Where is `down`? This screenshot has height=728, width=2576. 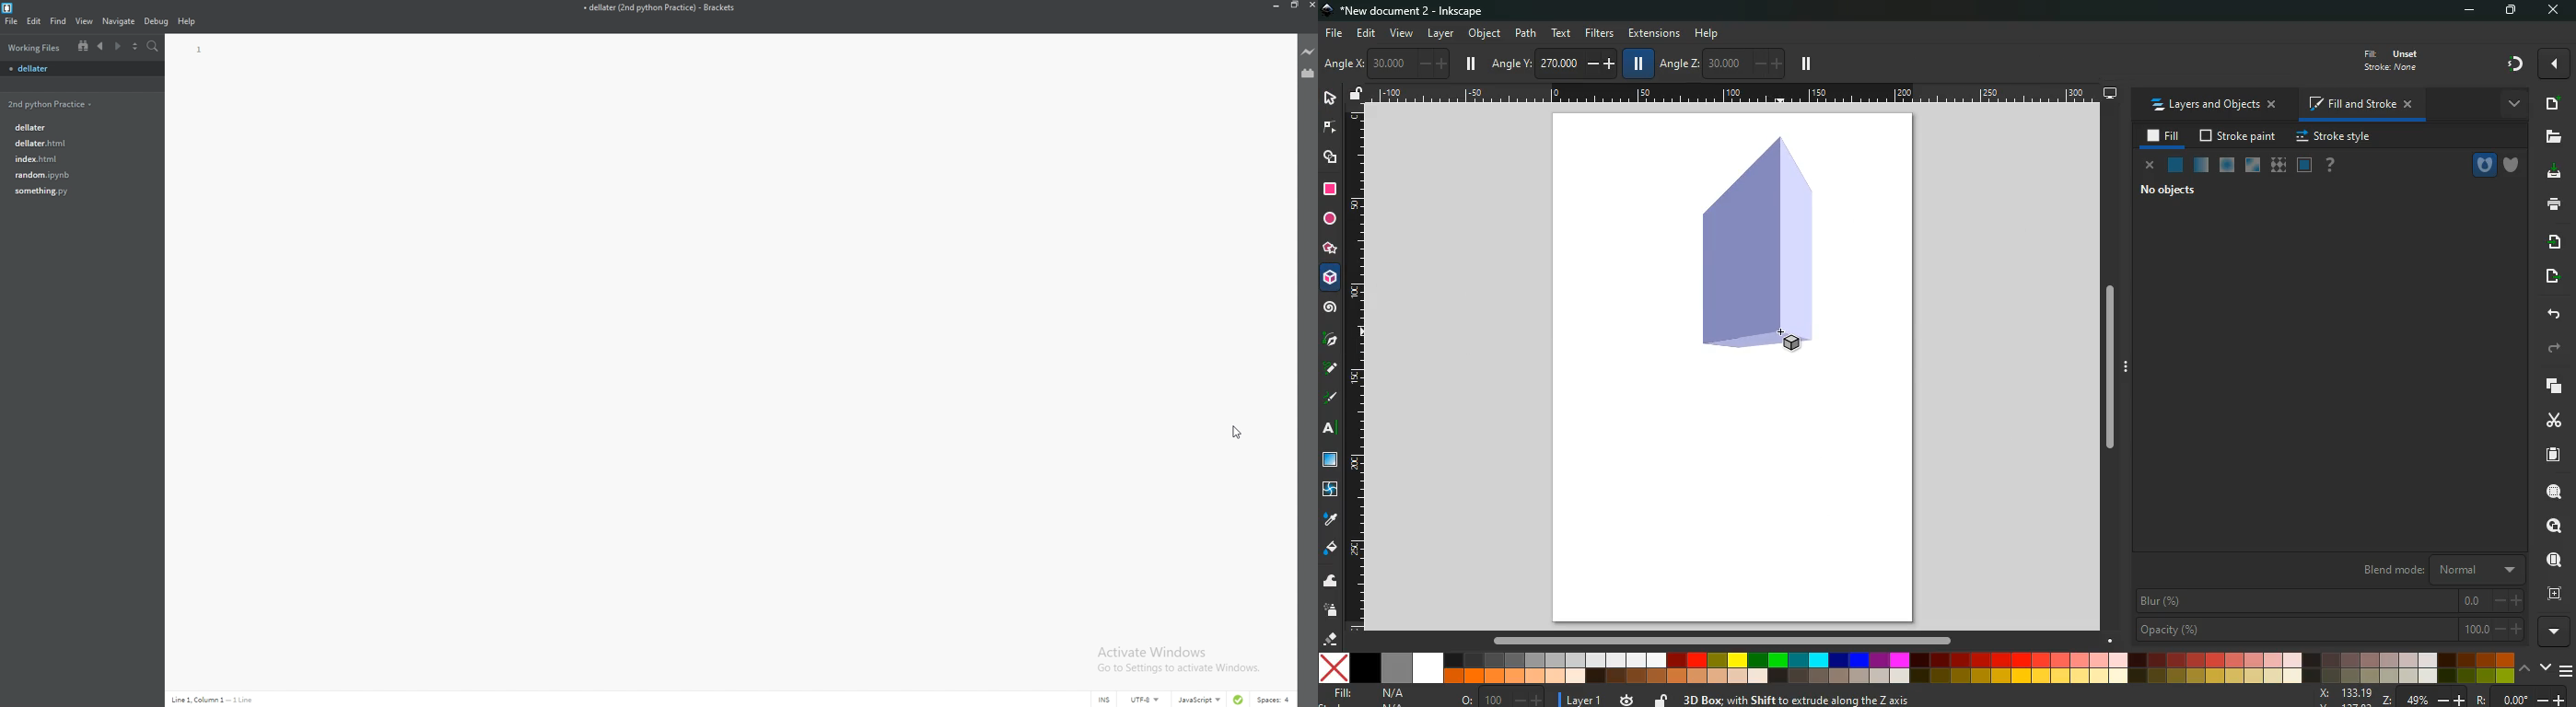
down is located at coordinates (2547, 668).